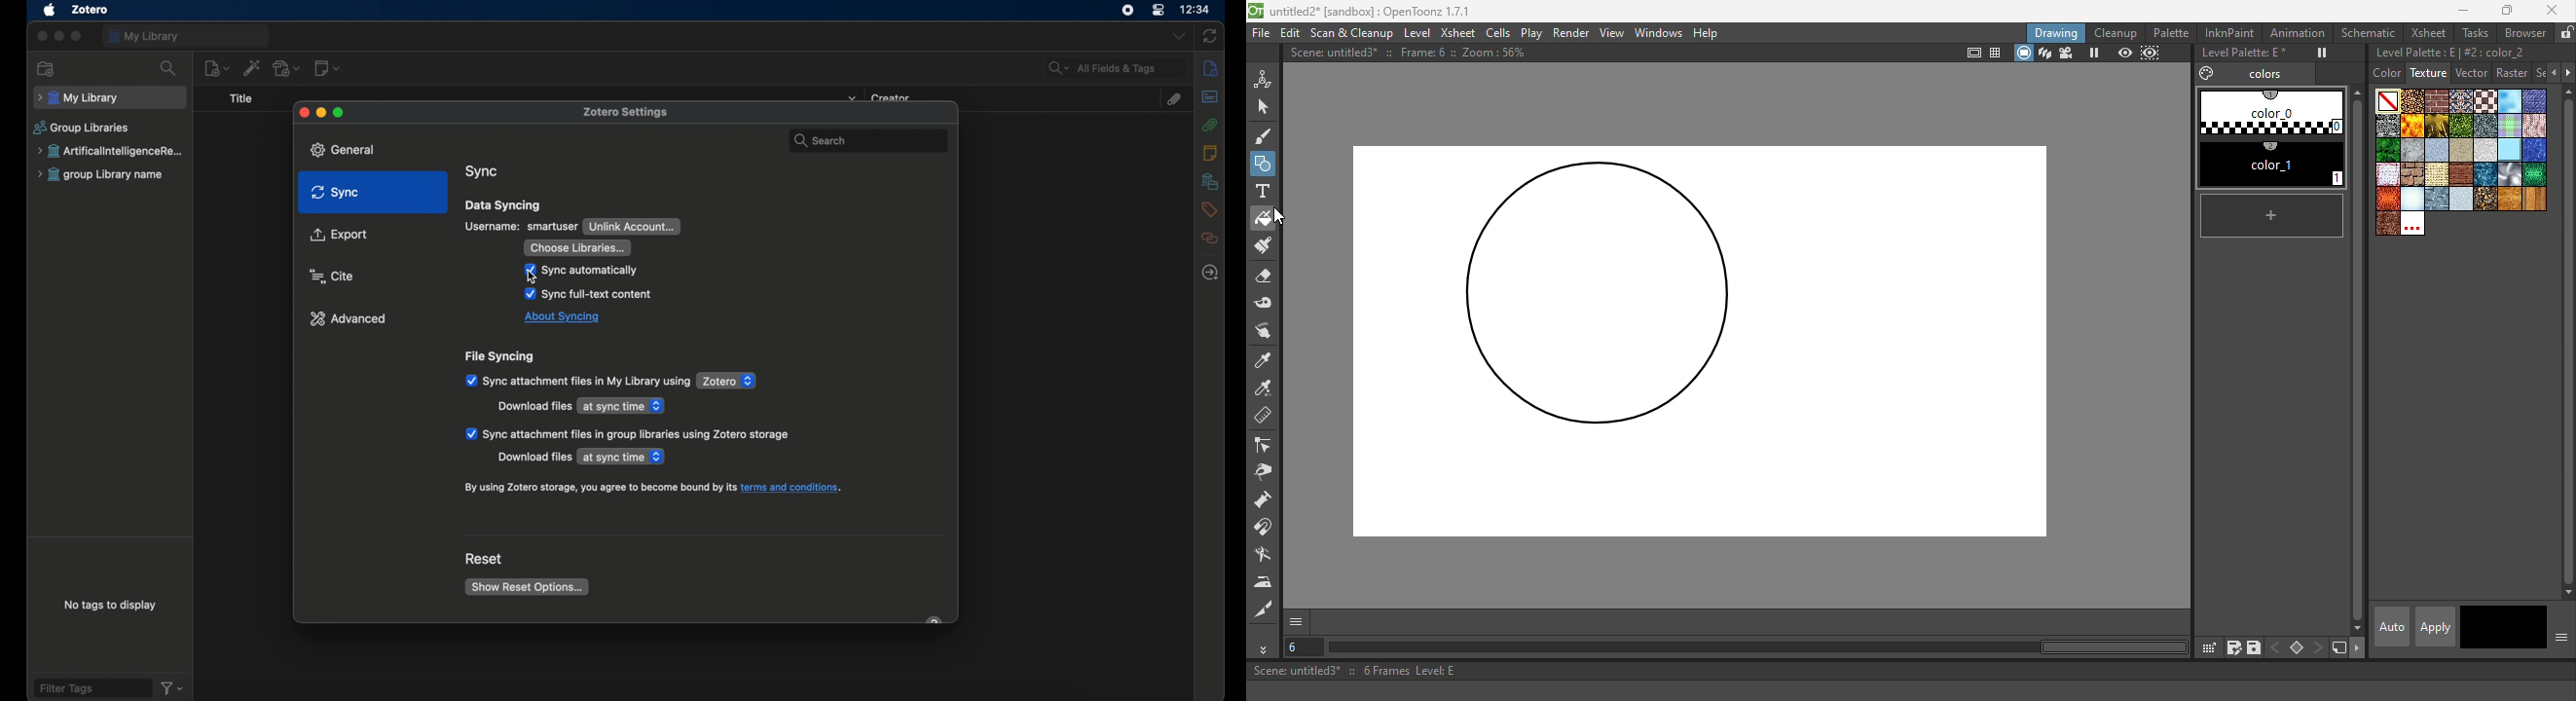 The width and height of the screenshot is (2576, 728). I want to click on Vector, so click(2472, 73).